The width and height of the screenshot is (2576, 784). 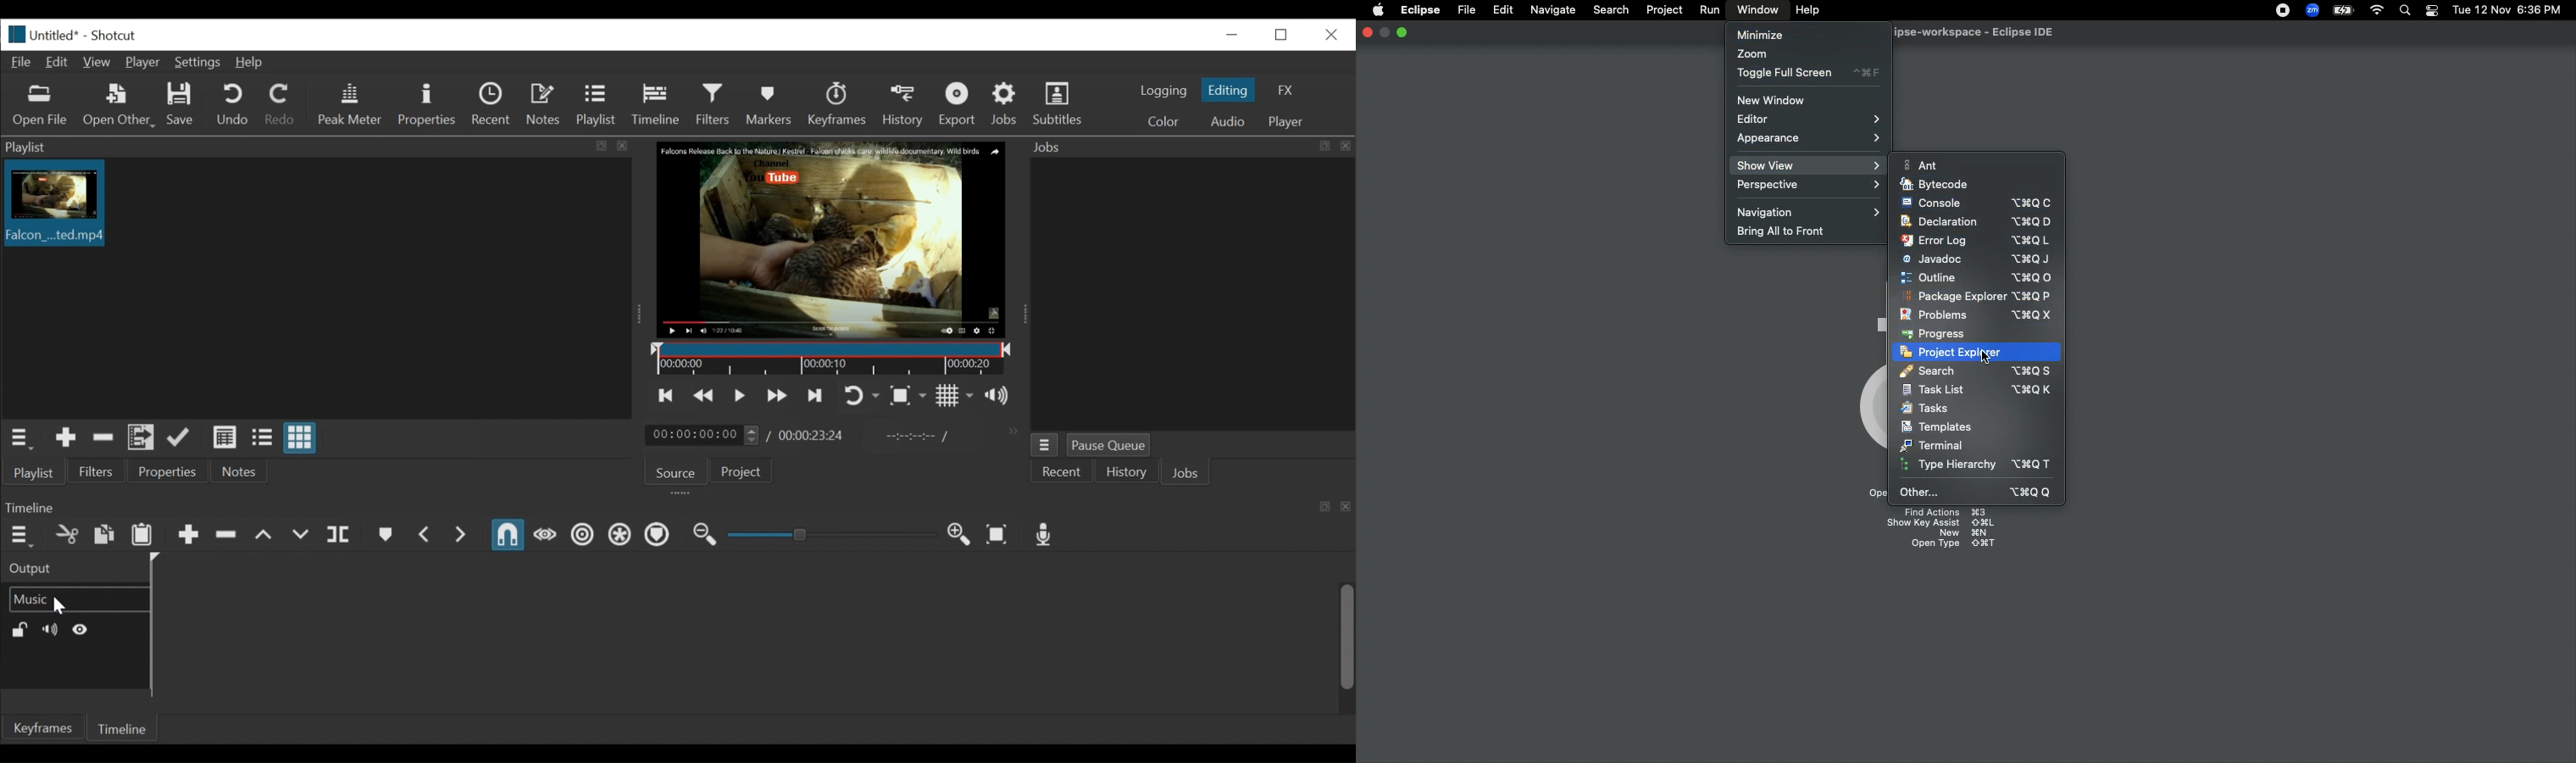 I want to click on Hide, so click(x=82, y=629).